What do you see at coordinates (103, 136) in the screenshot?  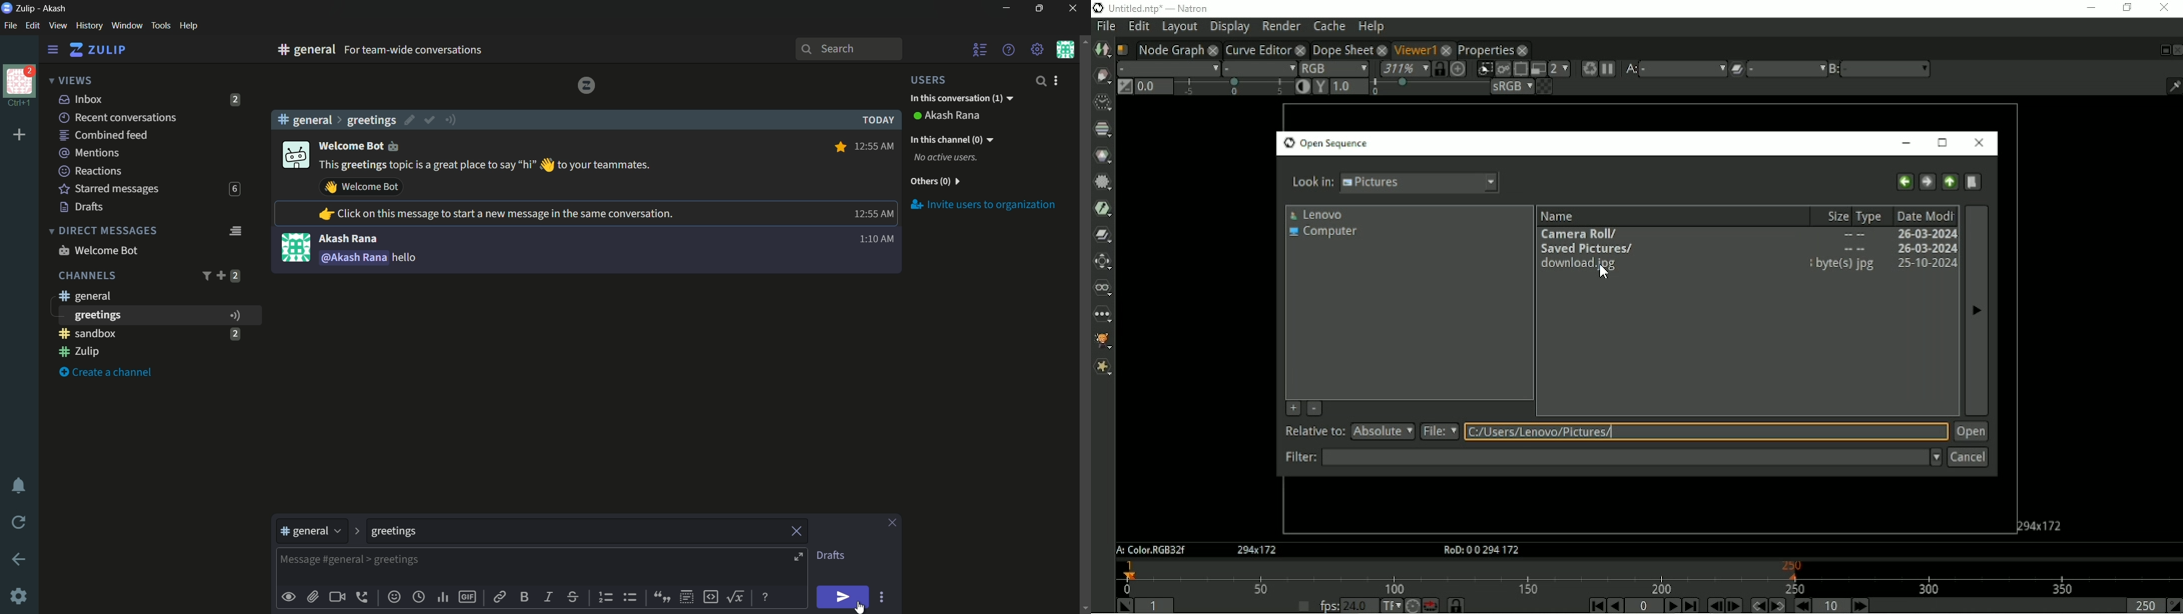 I see `combined feed` at bounding box center [103, 136].